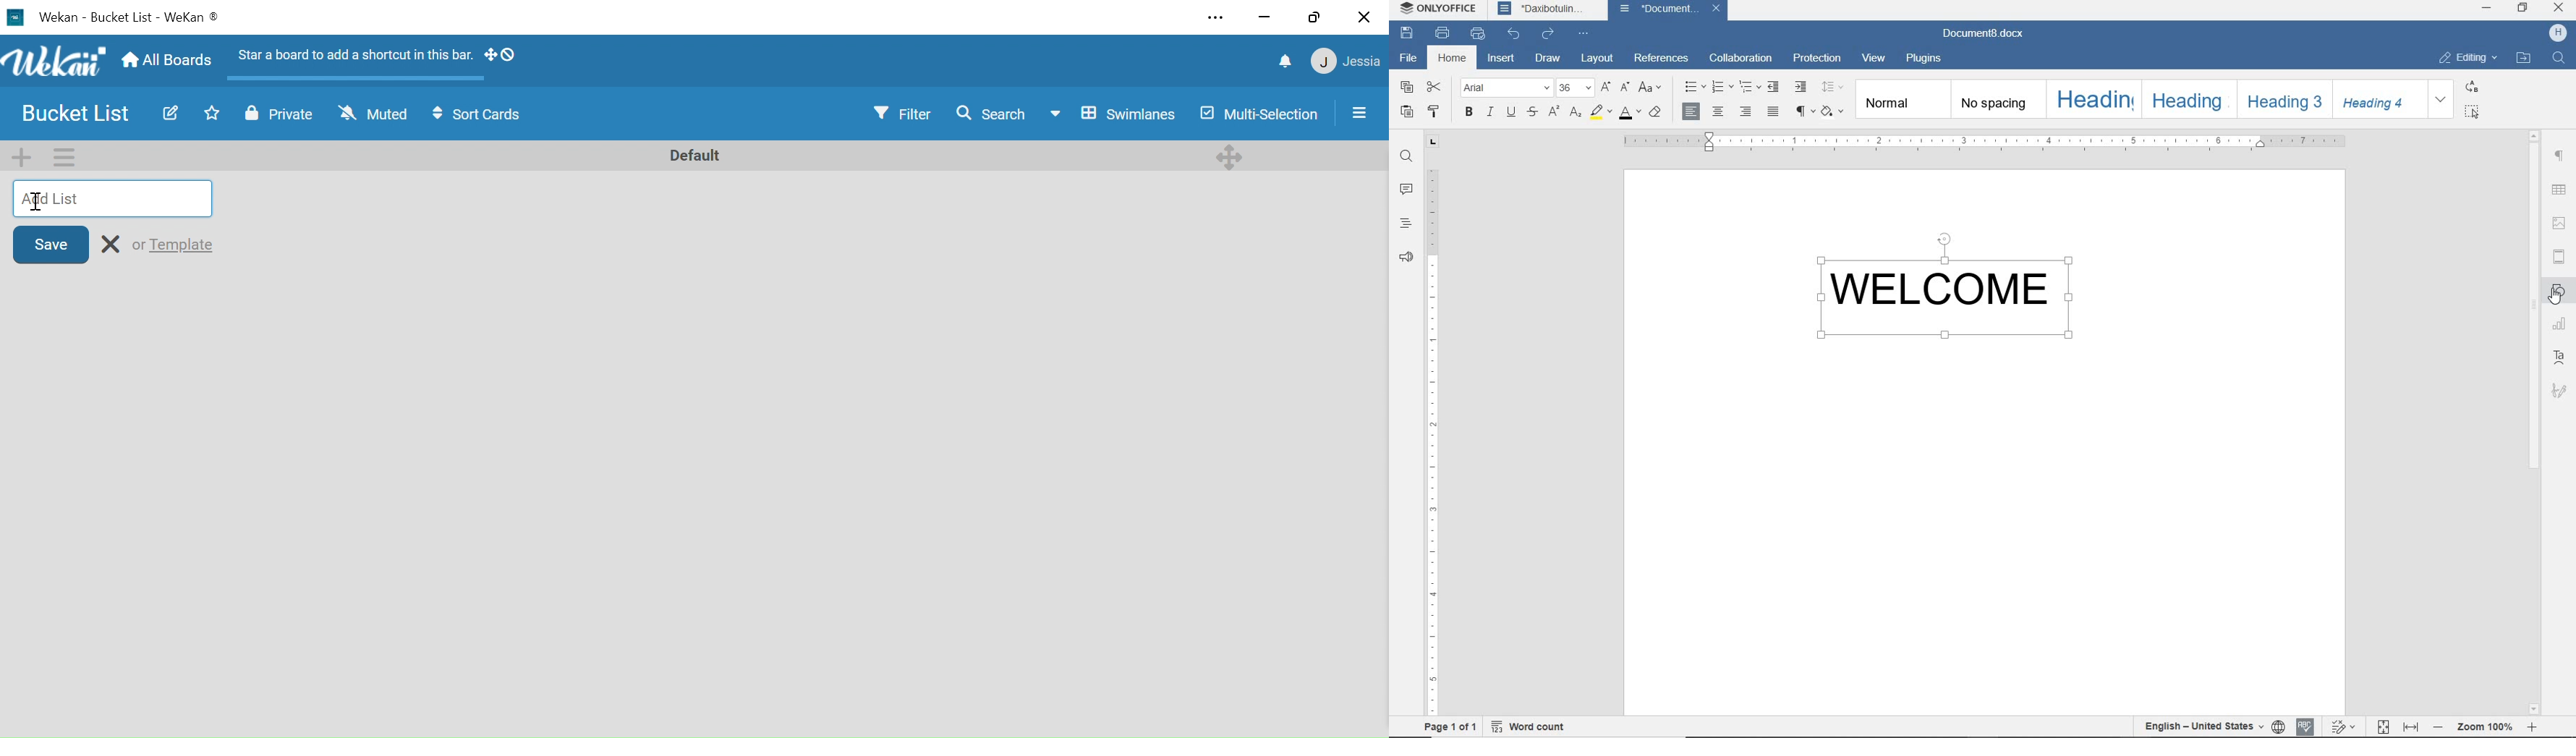 The width and height of the screenshot is (2576, 756). Describe the element at coordinates (1364, 19) in the screenshot. I see `Close` at that location.